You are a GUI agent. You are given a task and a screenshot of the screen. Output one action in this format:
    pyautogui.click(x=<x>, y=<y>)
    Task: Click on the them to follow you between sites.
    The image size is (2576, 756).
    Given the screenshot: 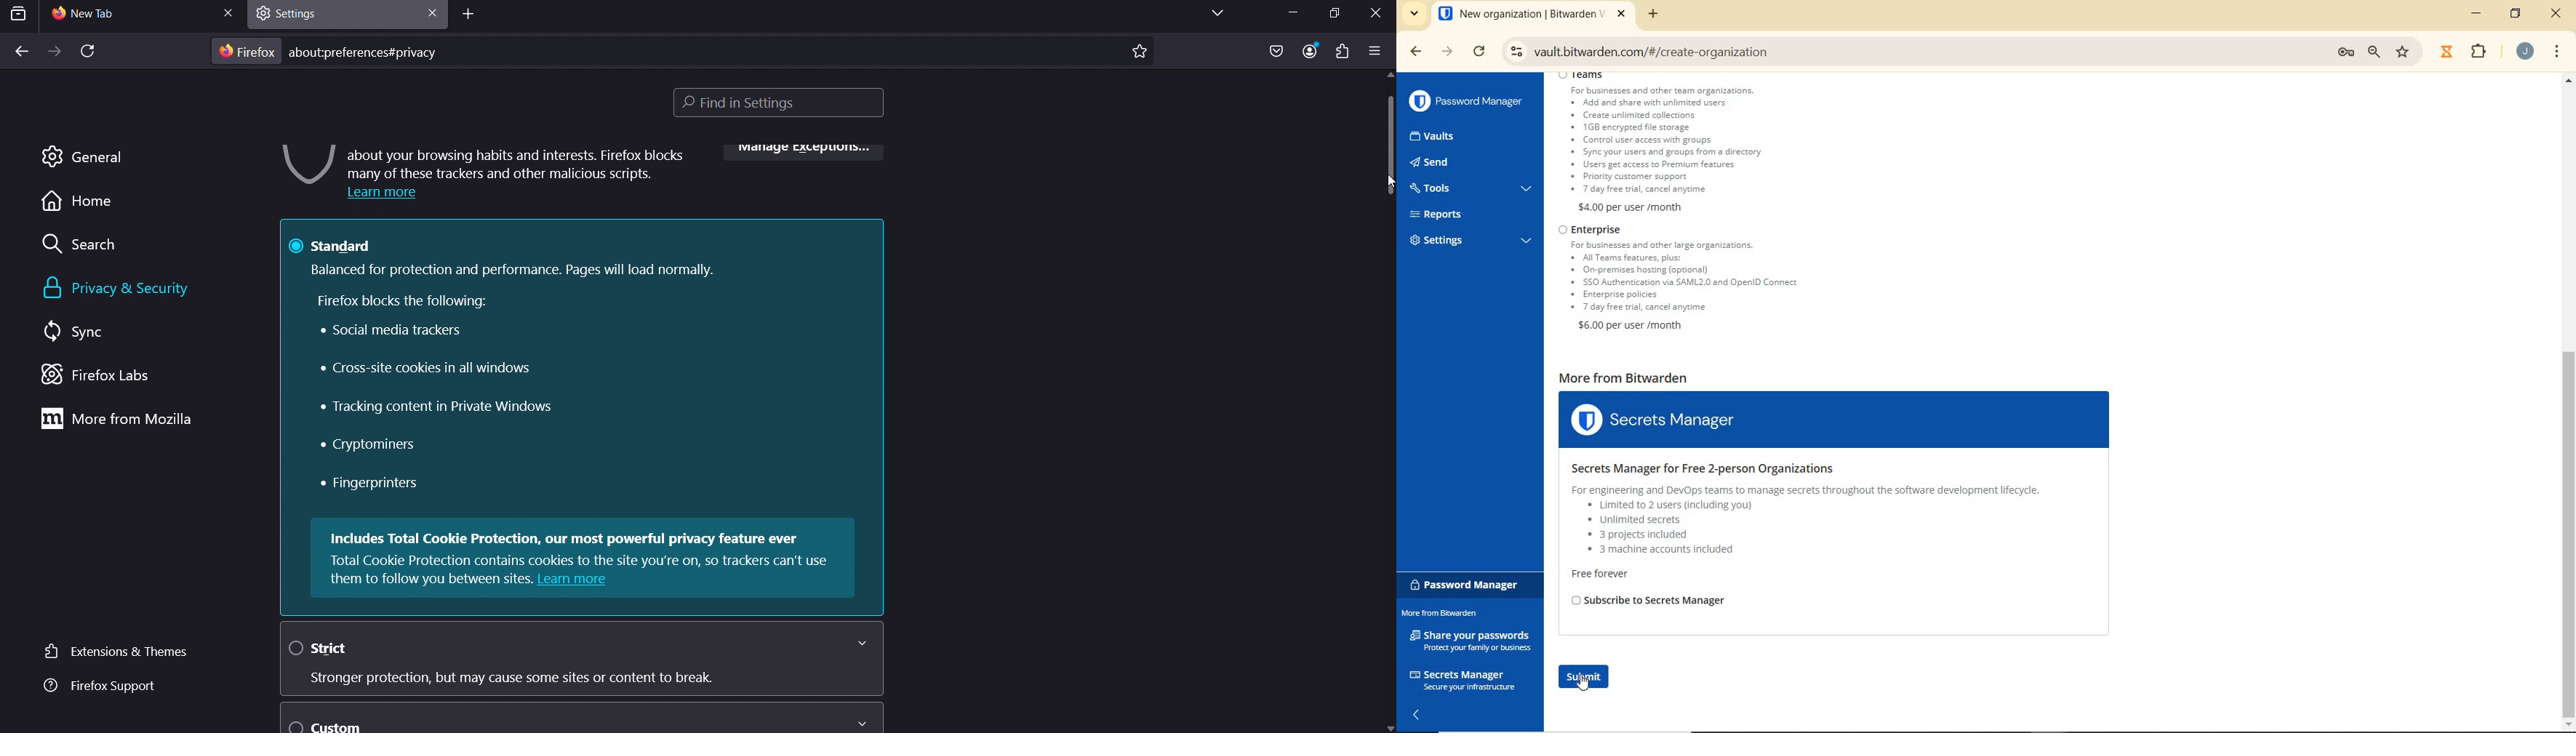 What is the action you would take?
    pyautogui.click(x=431, y=580)
    